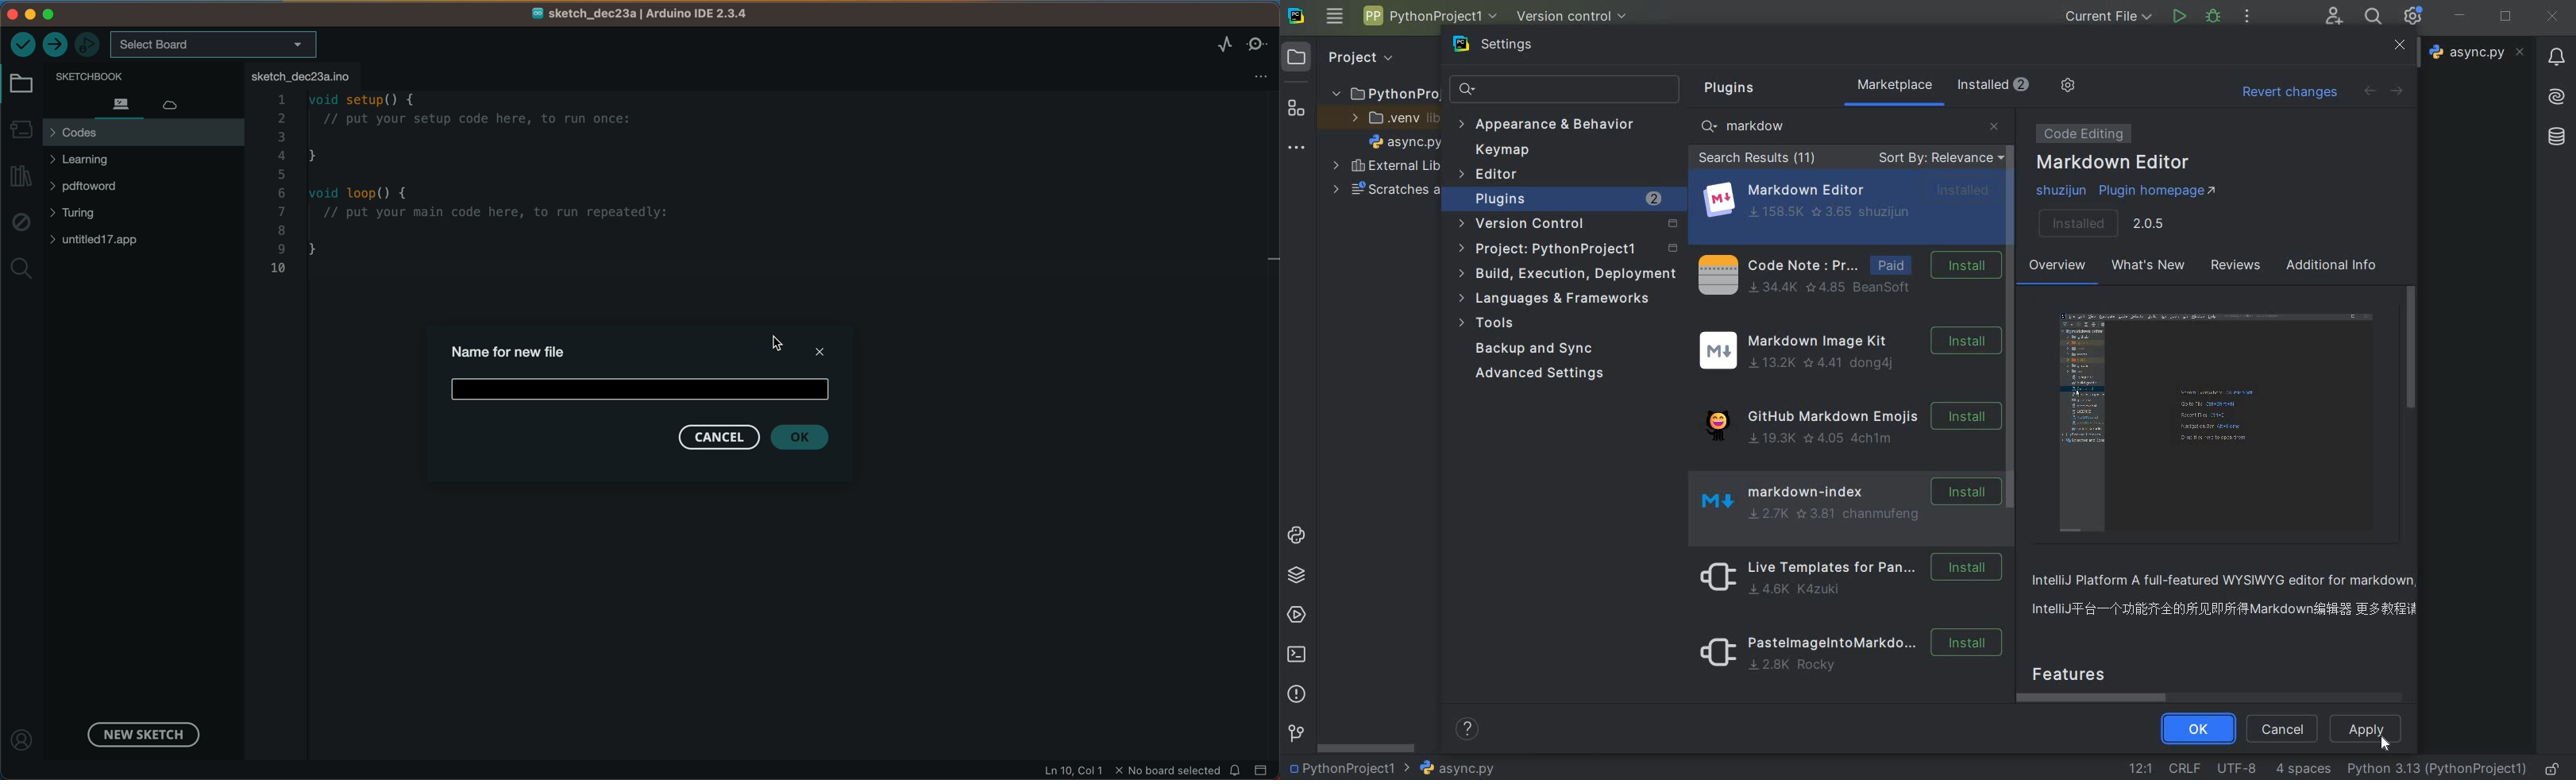  Describe the element at coordinates (1563, 298) in the screenshot. I see `languages & frameworks` at that location.